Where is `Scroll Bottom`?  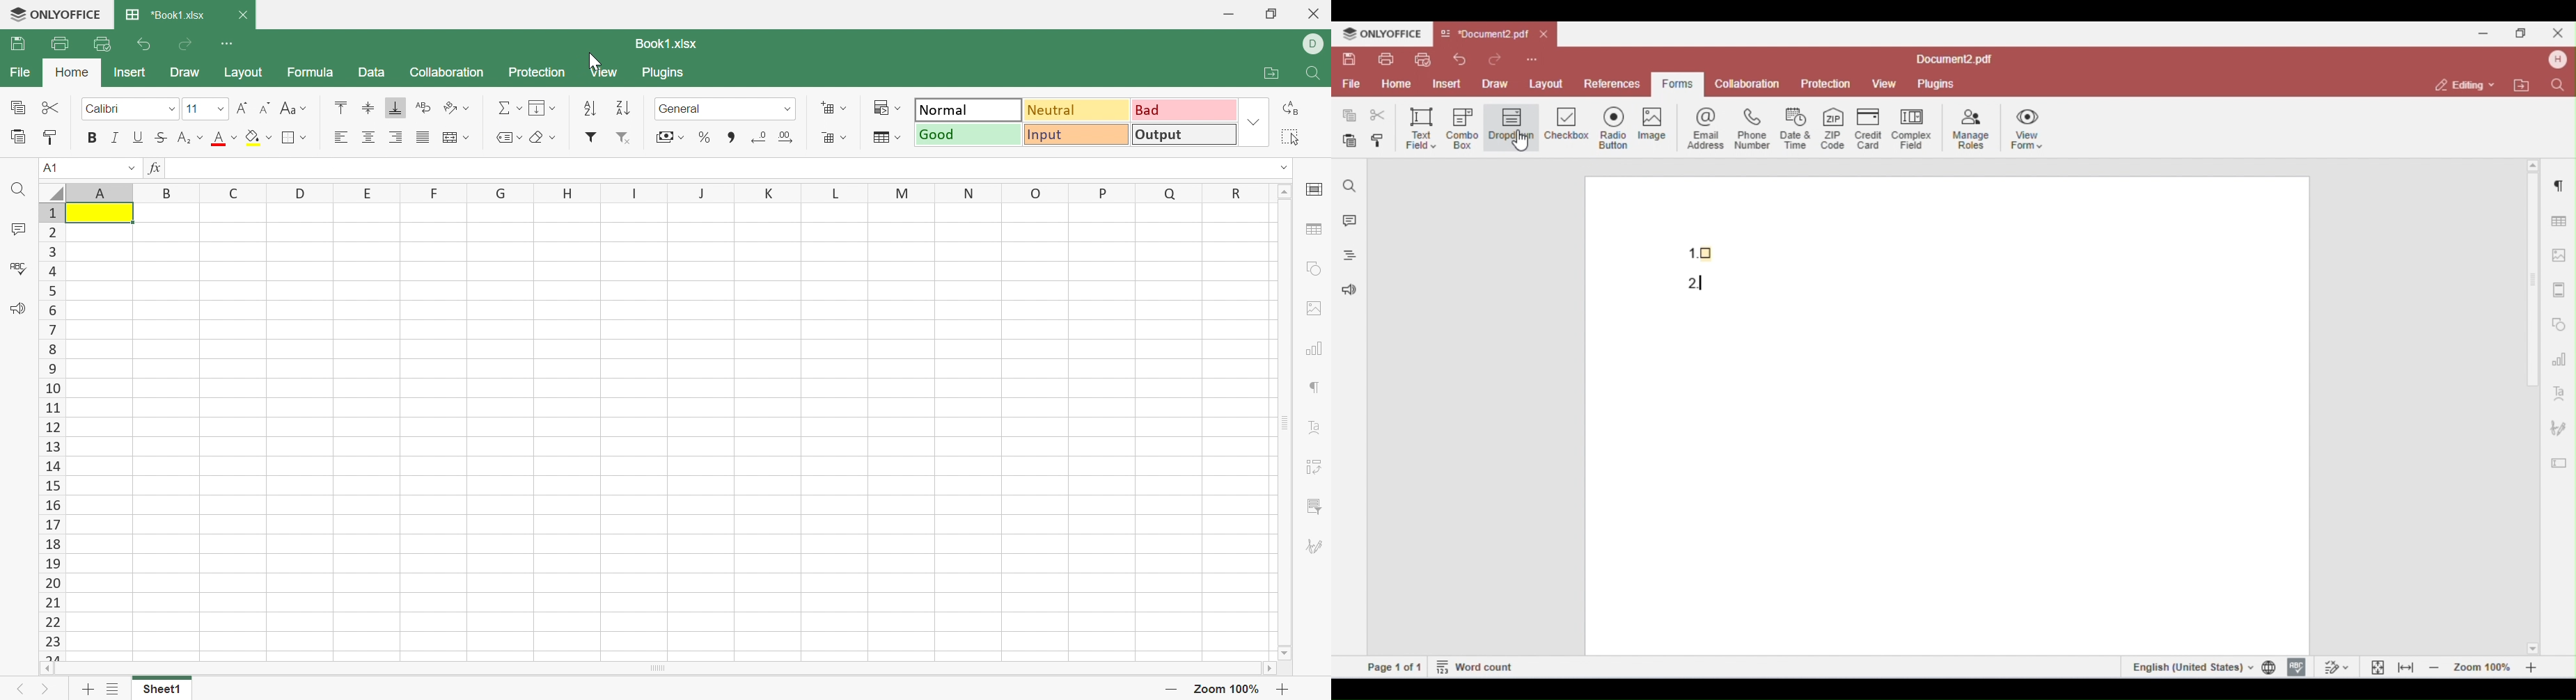 Scroll Bottom is located at coordinates (1284, 654).